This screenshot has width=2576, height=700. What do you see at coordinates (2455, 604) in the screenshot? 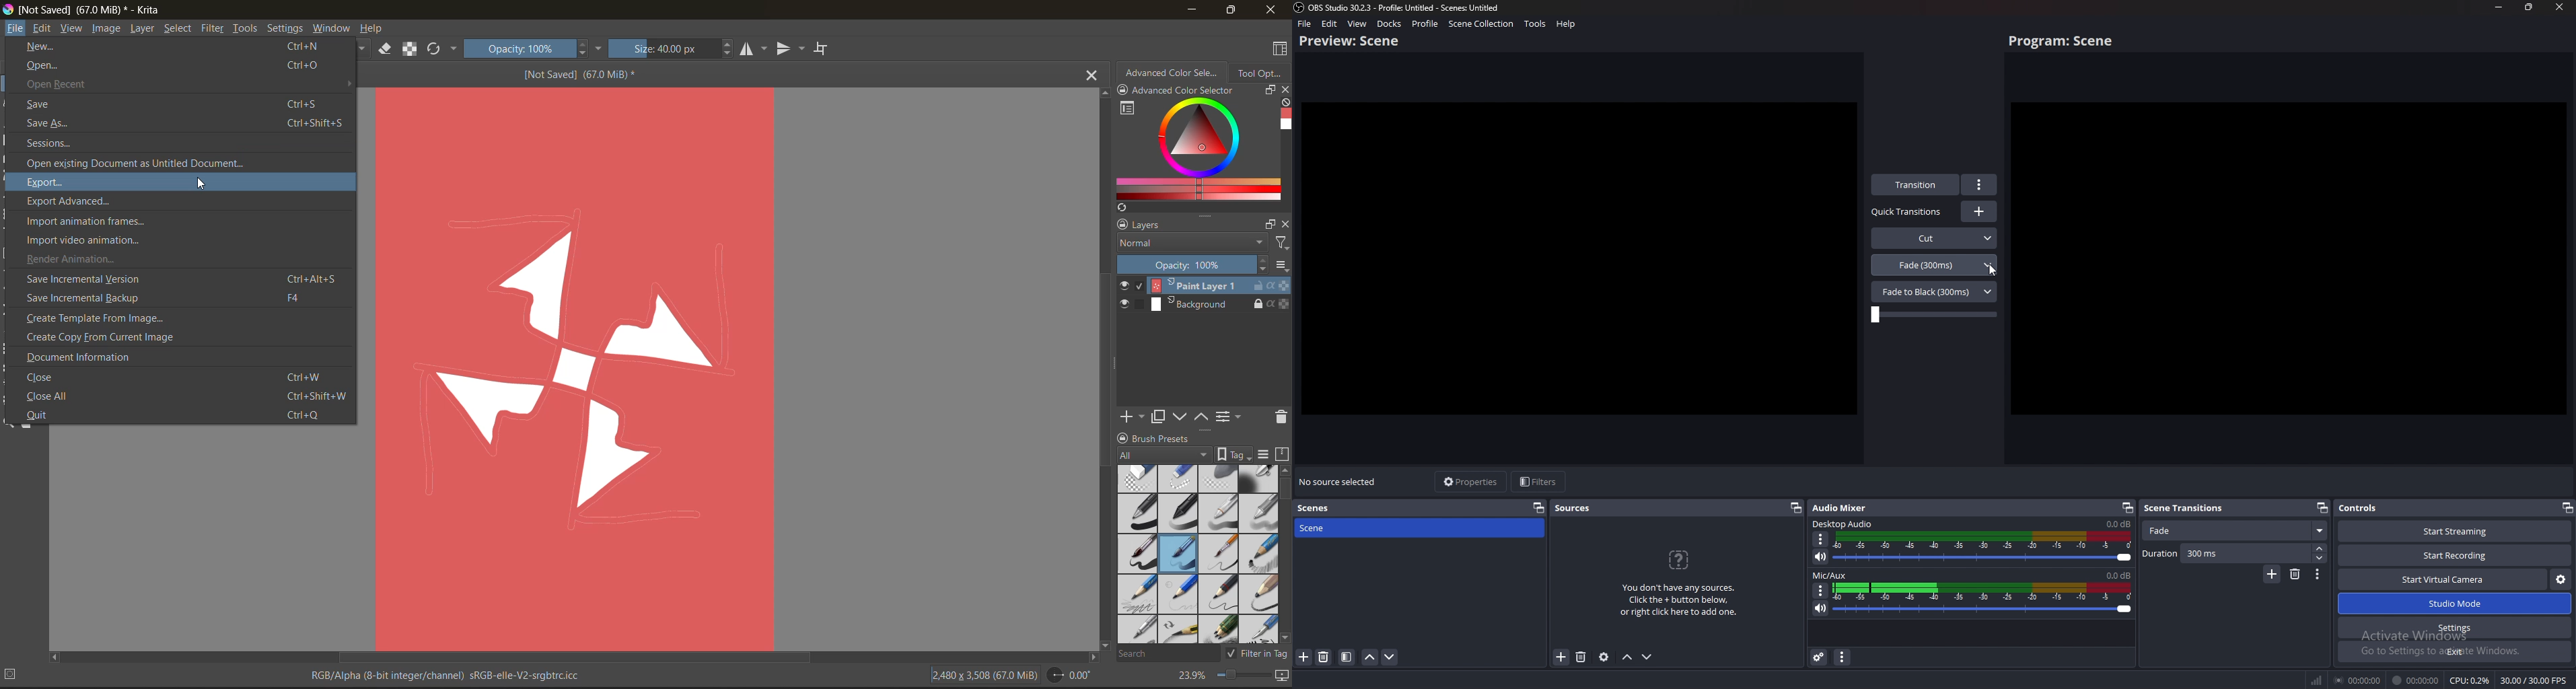
I see `Studio mode` at bounding box center [2455, 604].